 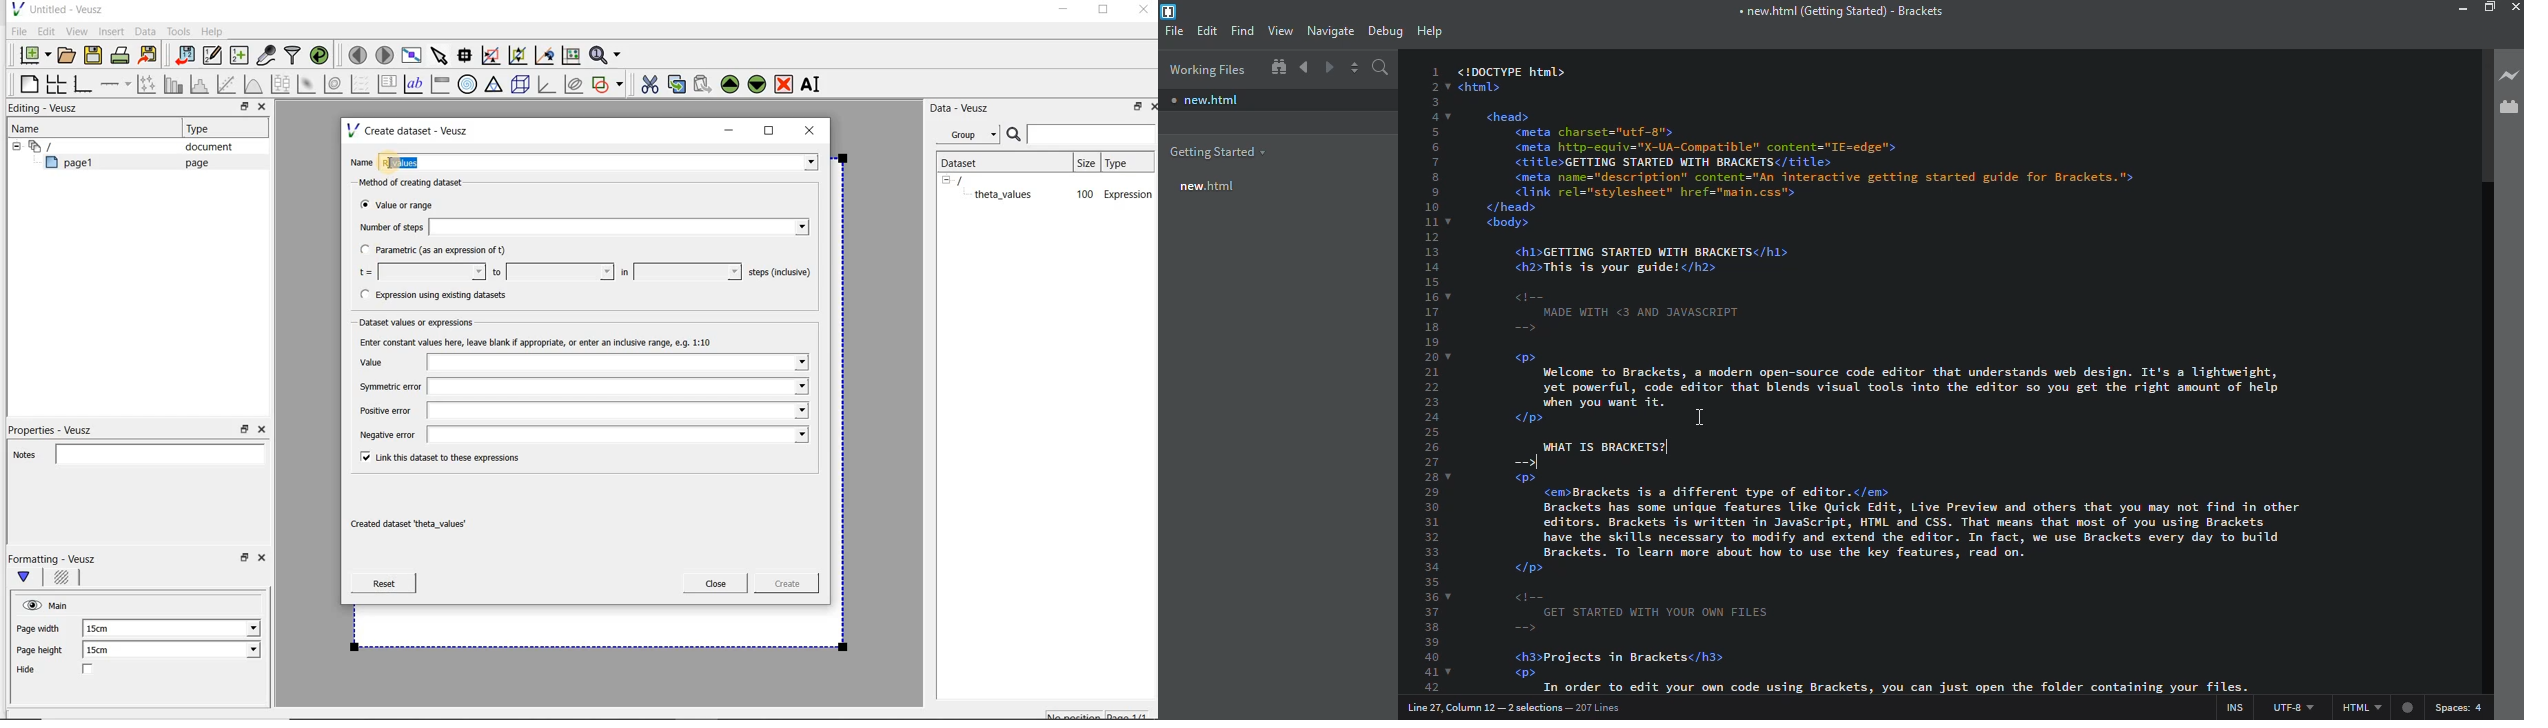 I want to click on live preview, so click(x=2507, y=76).